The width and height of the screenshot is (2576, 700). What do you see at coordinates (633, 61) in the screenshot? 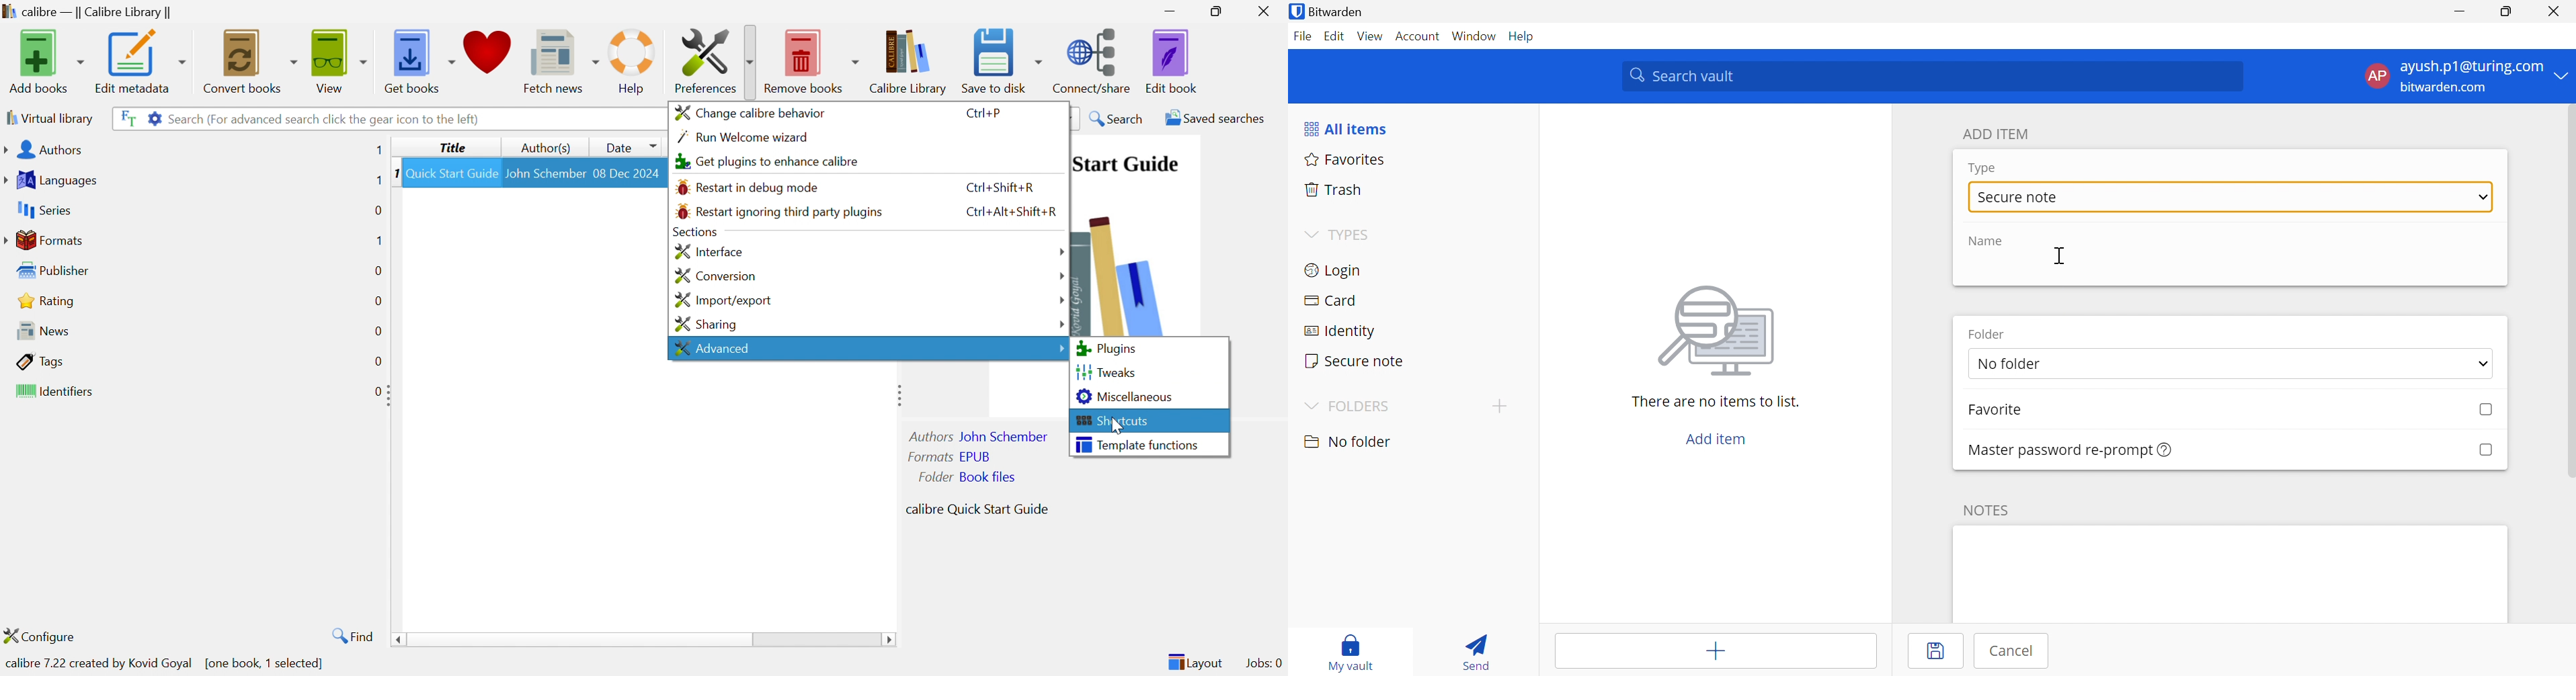
I see `Help` at bounding box center [633, 61].